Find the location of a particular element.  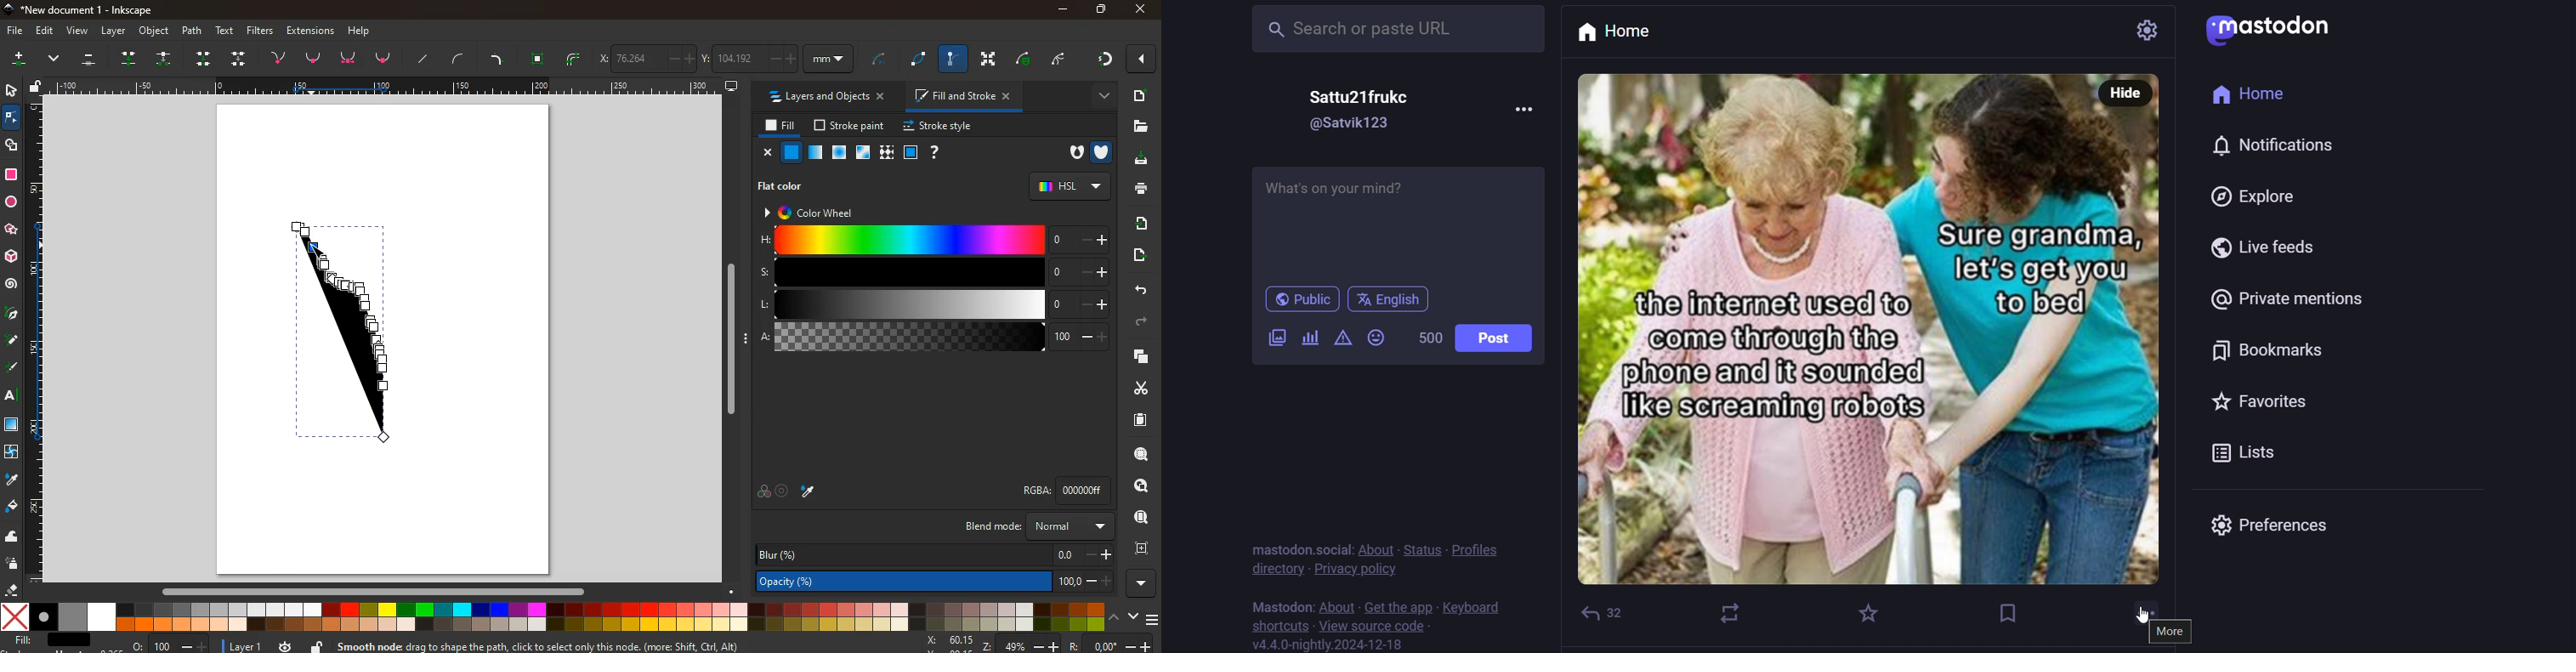

mastodon social is located at coordinates (1295, 545).